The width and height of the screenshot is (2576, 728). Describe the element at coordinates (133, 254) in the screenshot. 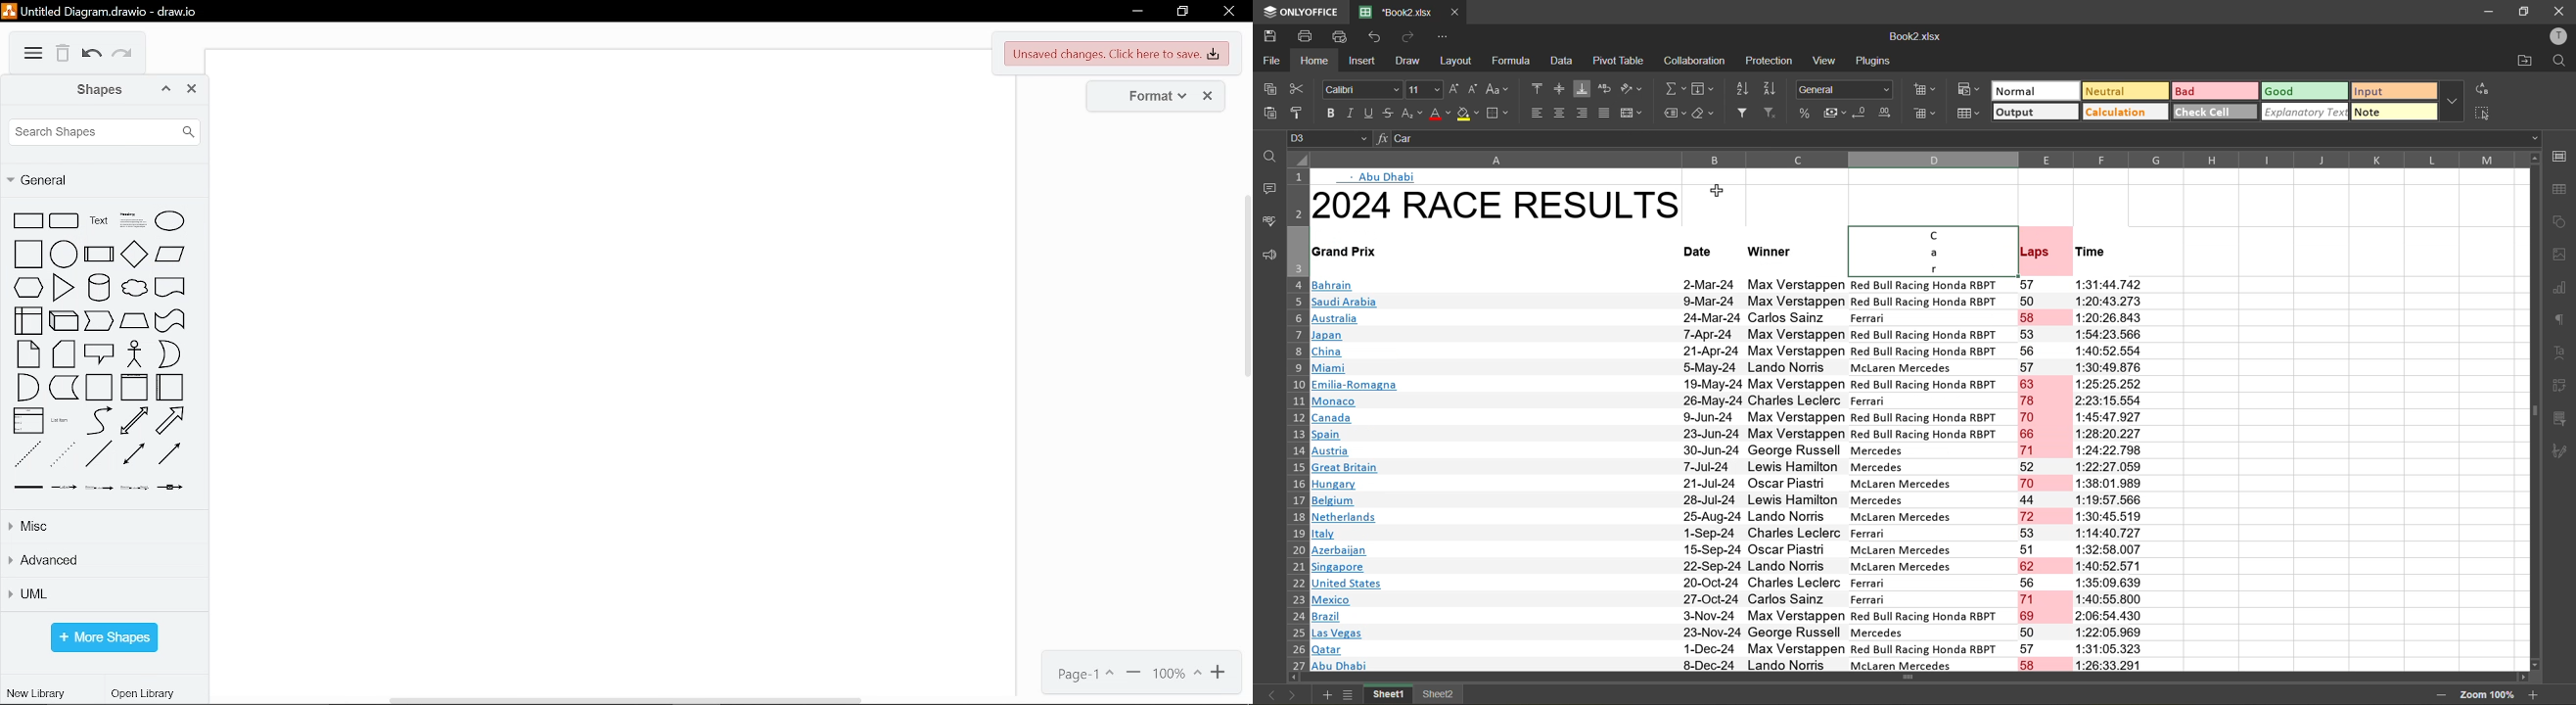

I see `diamond` at that location.